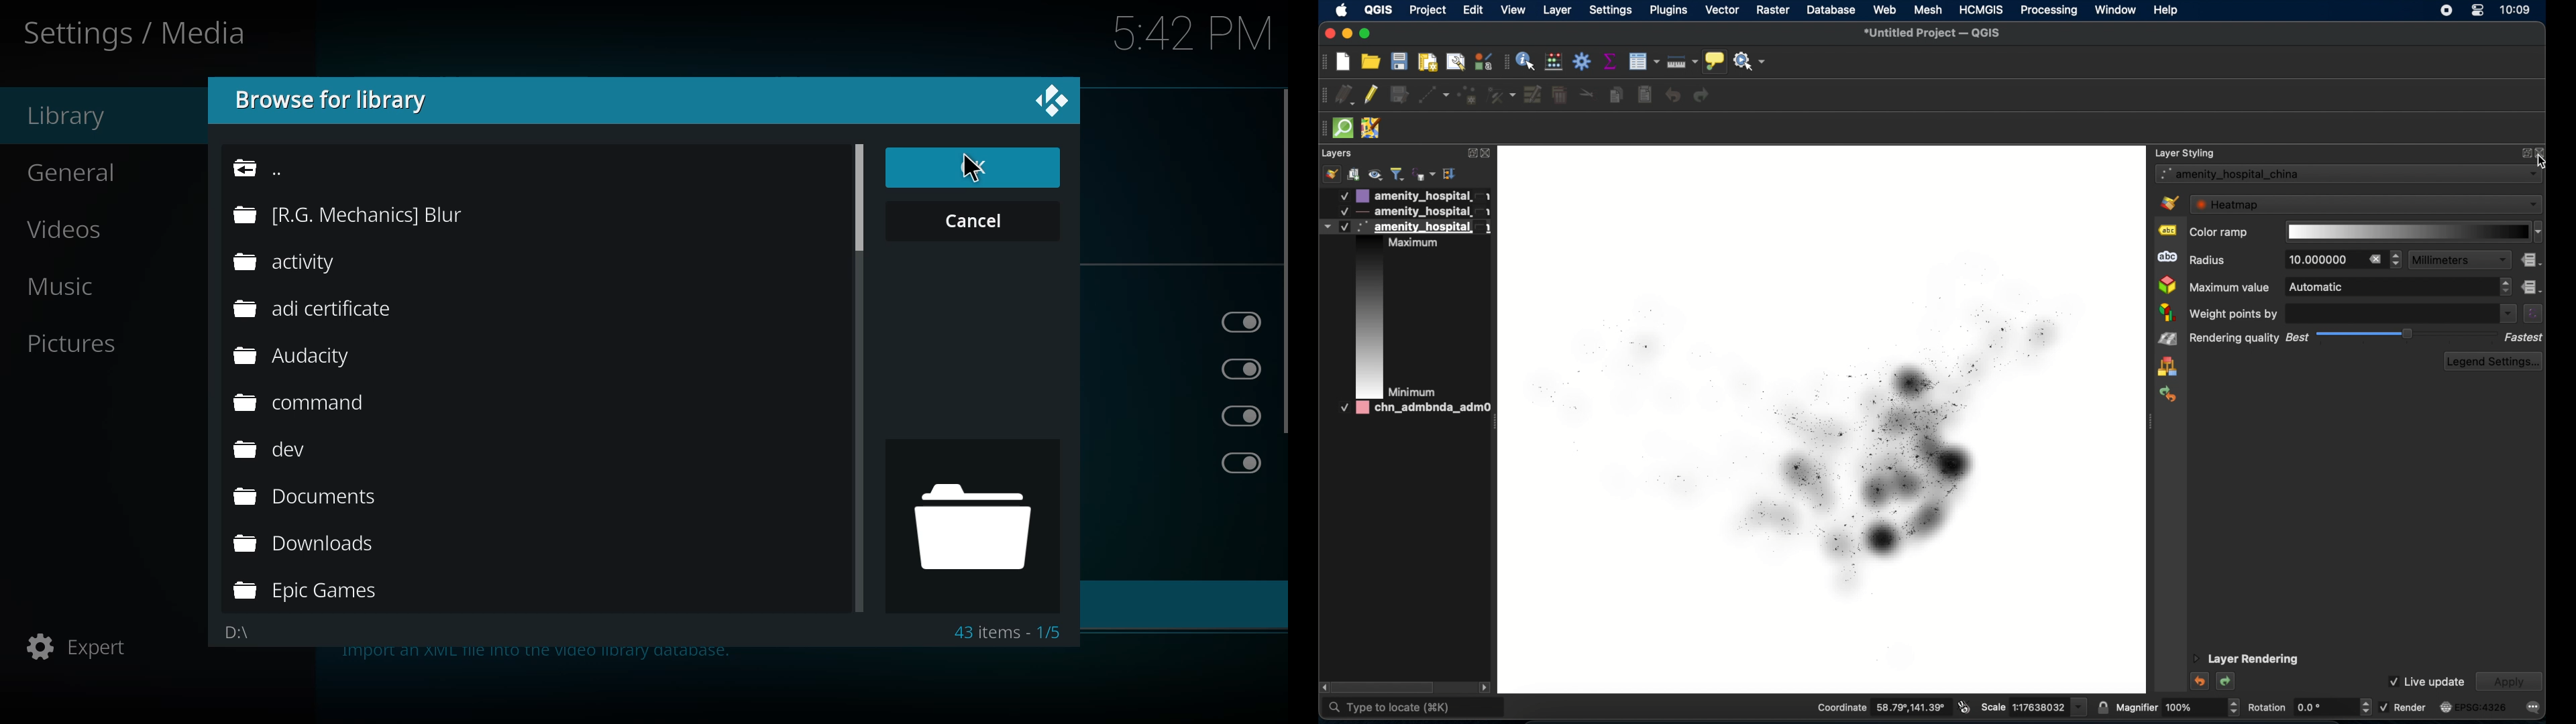 The width and height of the screenshot is (2576, 728). I want to click on quick som, so click(1344, 129).